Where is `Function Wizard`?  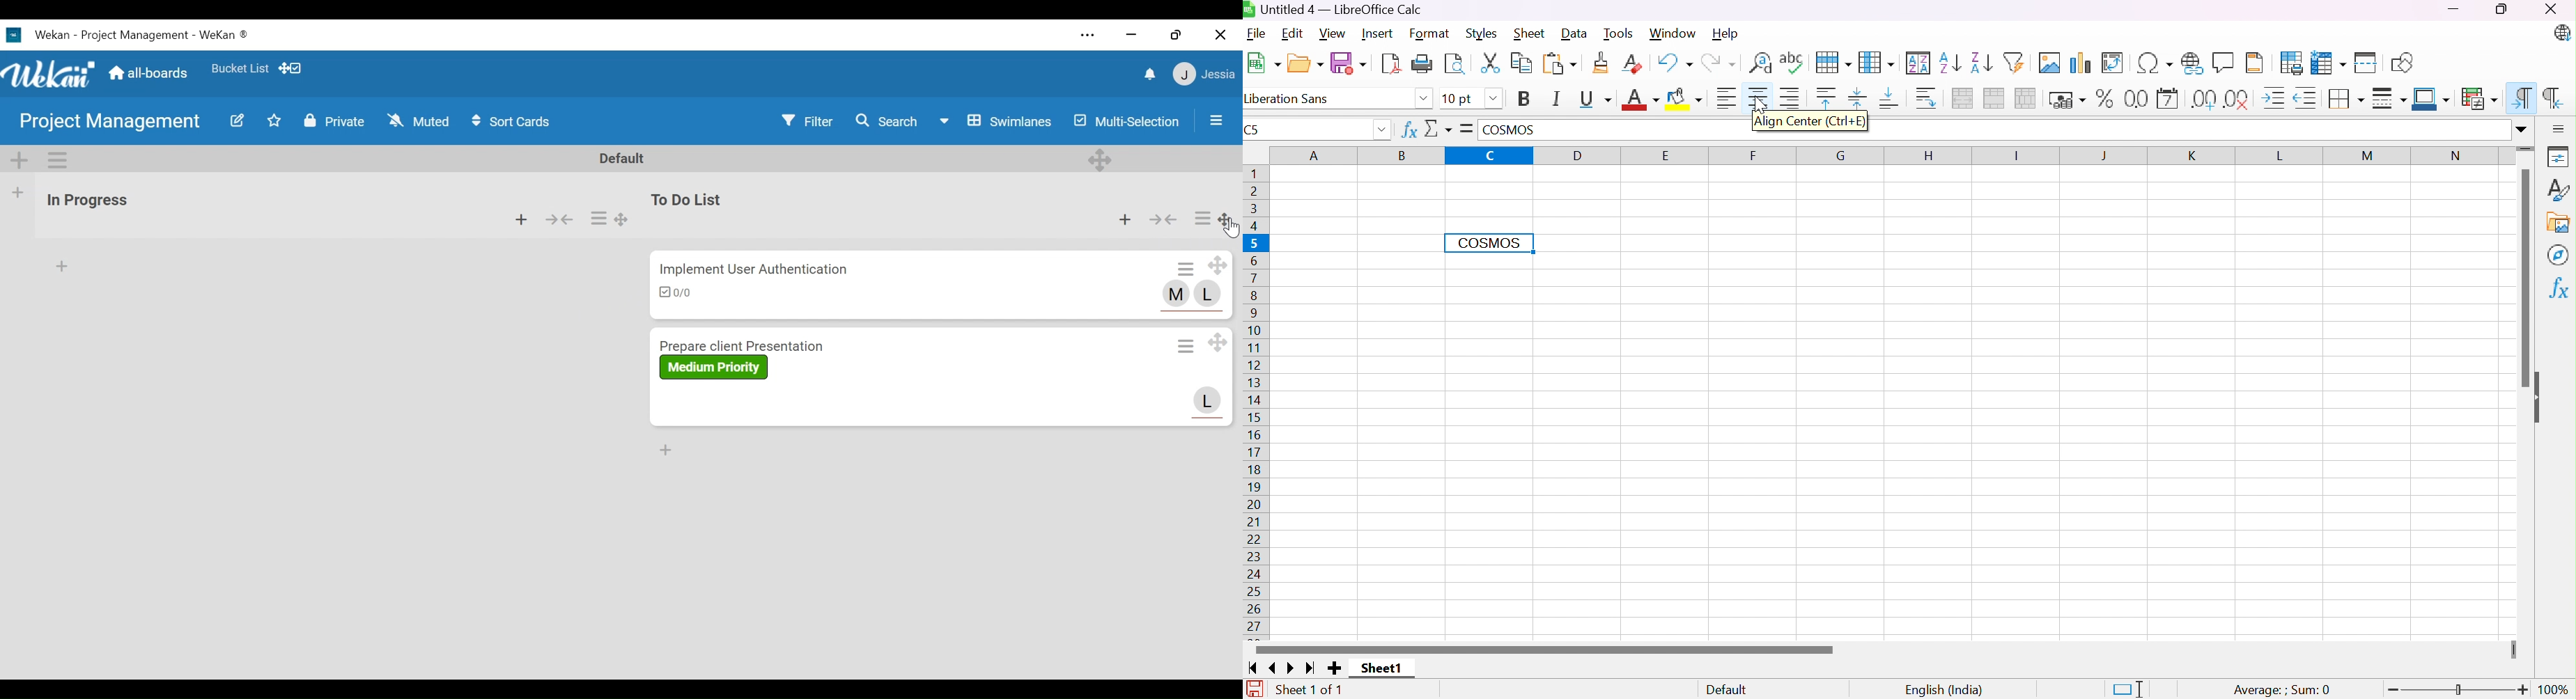
Function Wizard is located at coordinates (1409, 129).